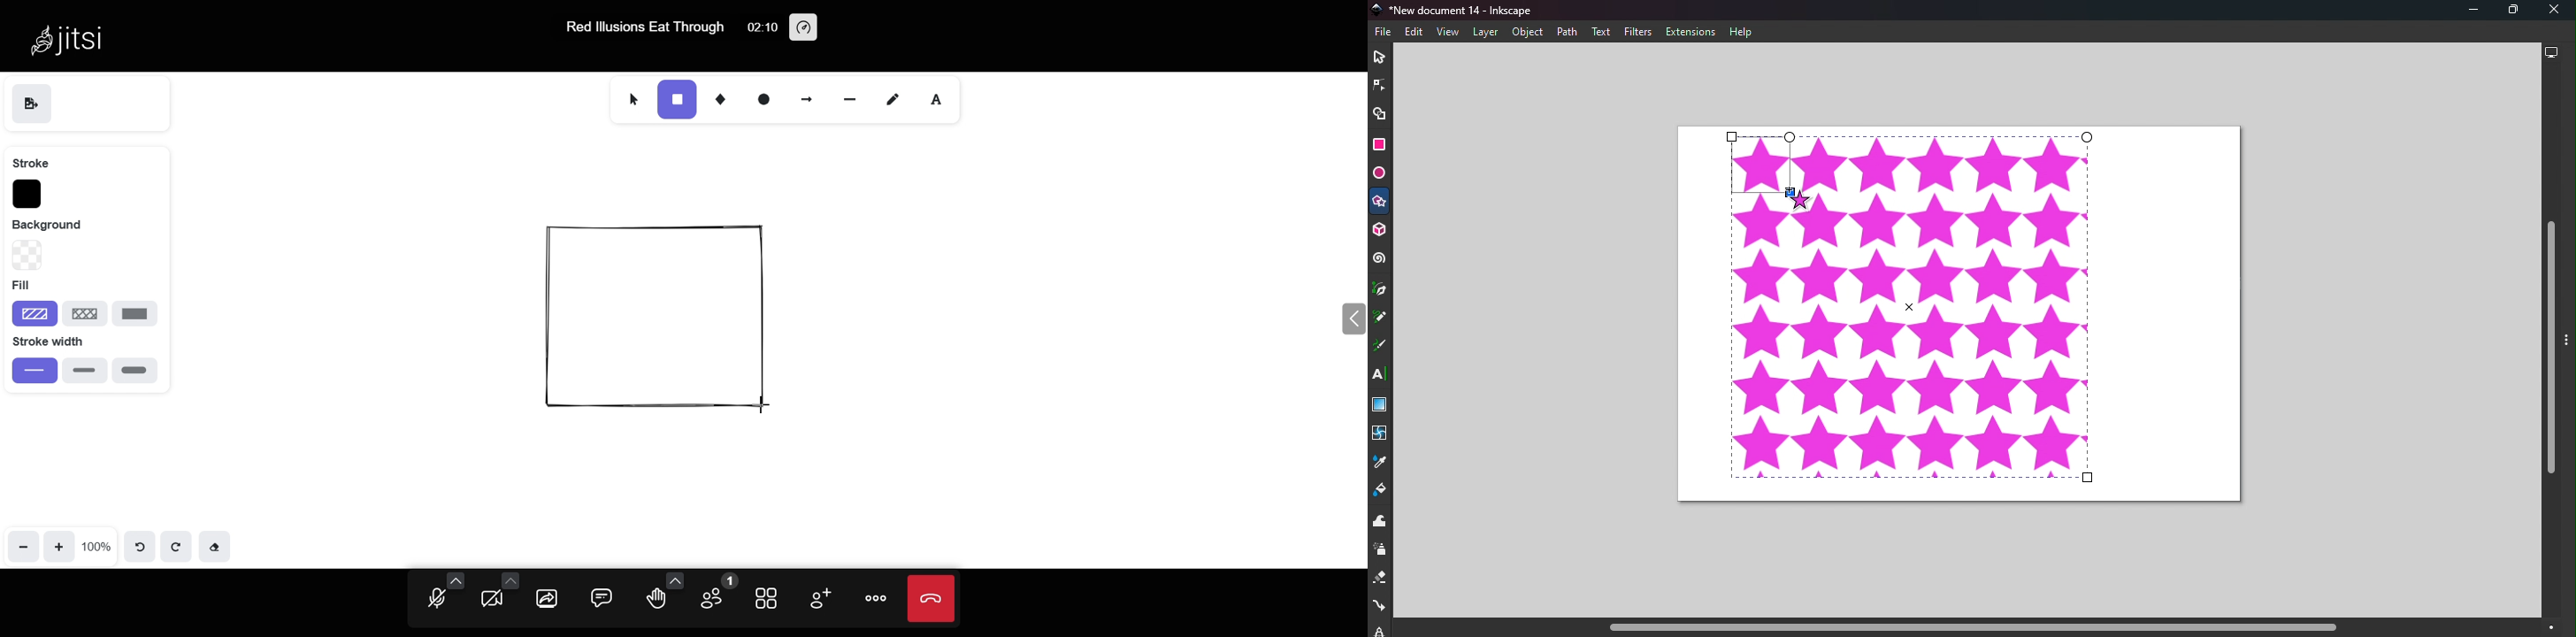 The width and height of the screenshot is (2576, 644). I want to click on hatchure, so click(34, 313).